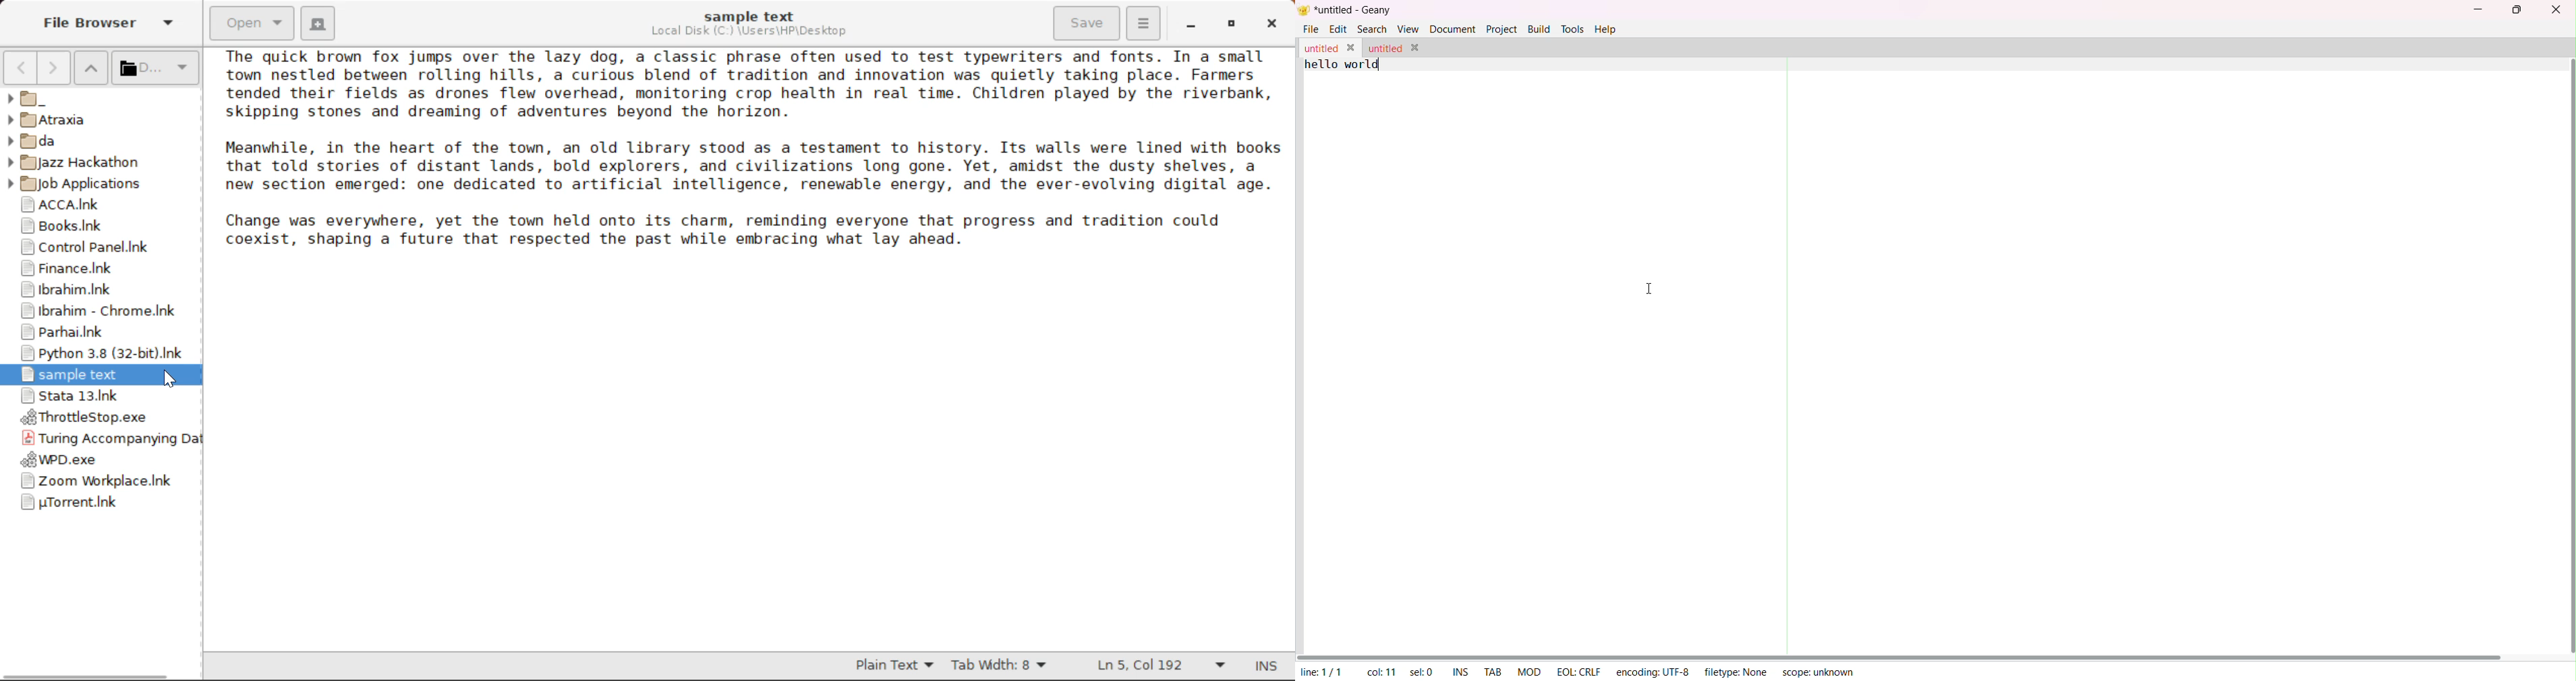 This screenshot has height=700, width=2576. Describe the element at coordinates (1385, 48) in the screenshot. I see `untitled` at that location.